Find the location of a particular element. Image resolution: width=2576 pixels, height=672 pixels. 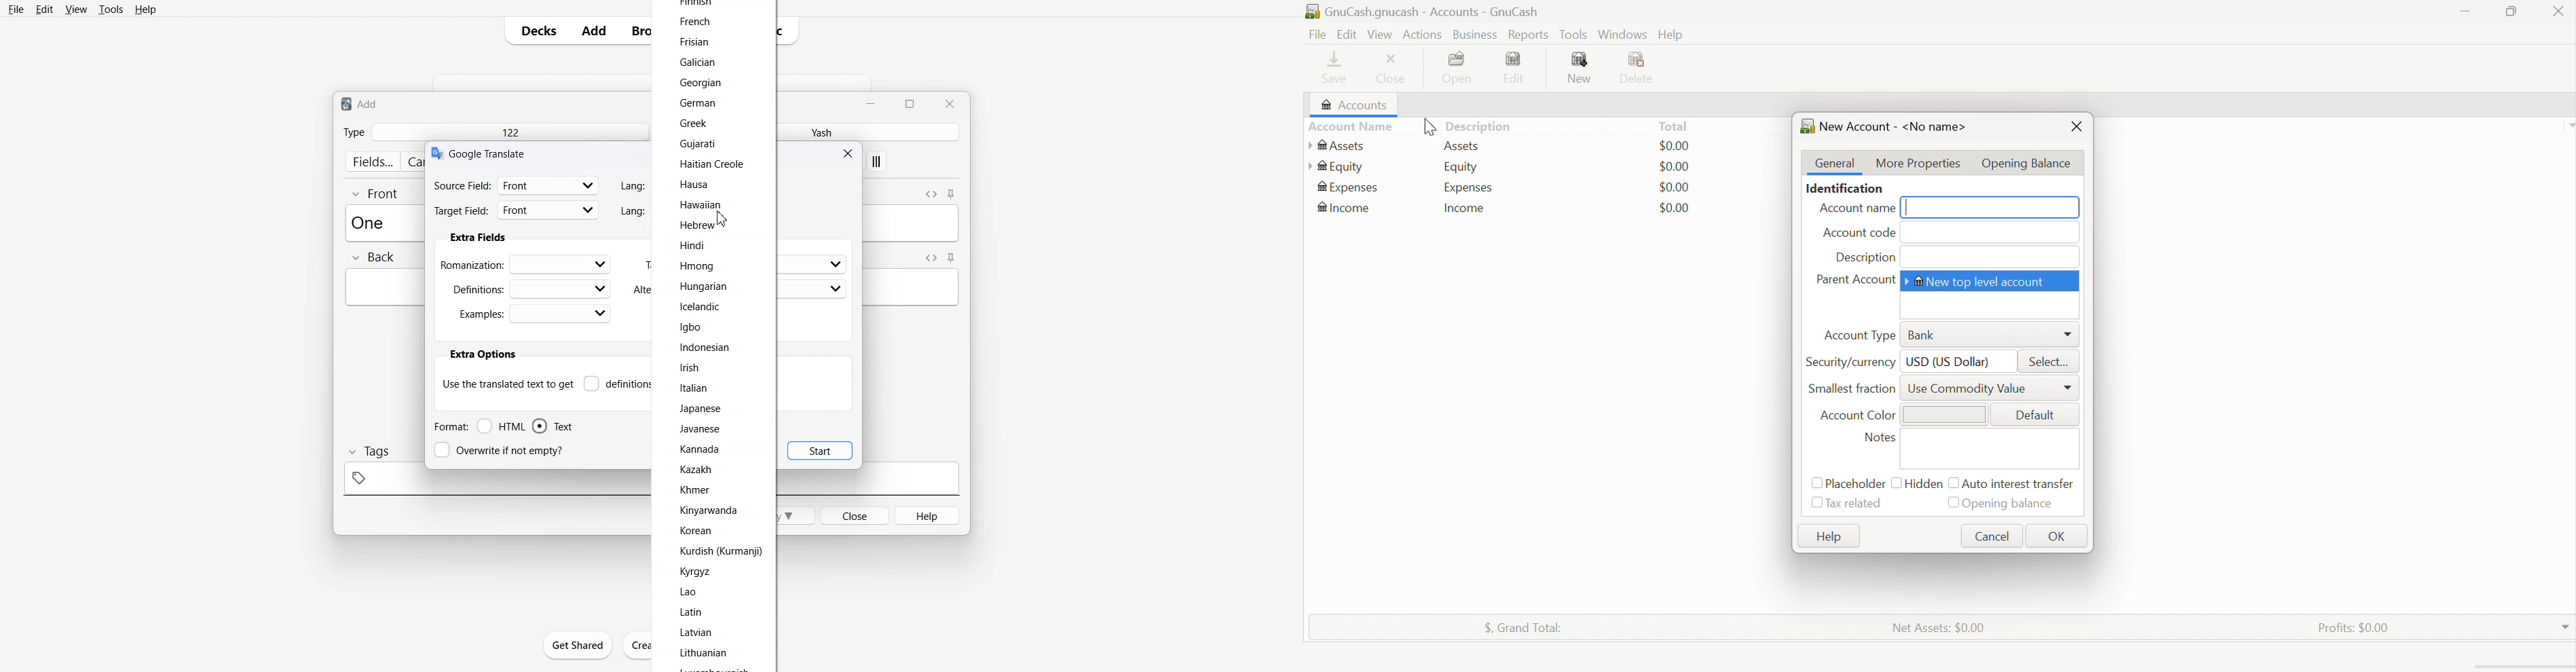

Front is located at coordinates (376, 193).